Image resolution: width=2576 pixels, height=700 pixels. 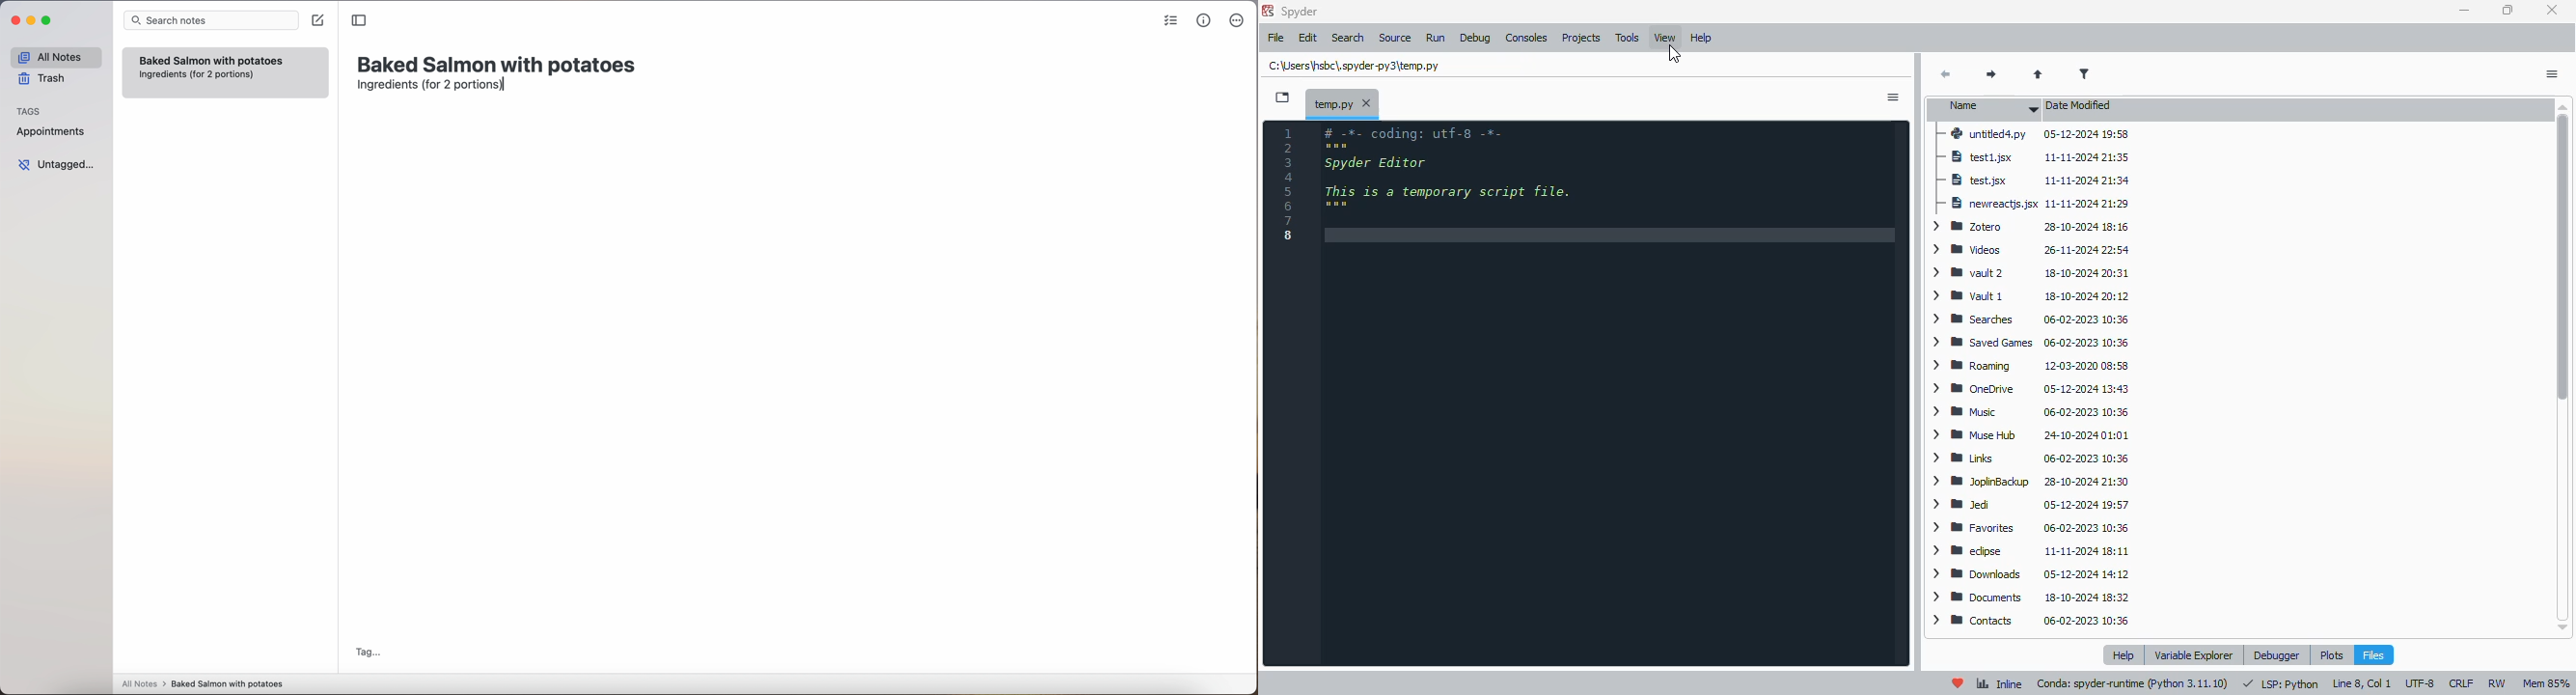 What do you see at coordinates (1350, 38) in the screenshot?
I see `search` at bounding box center [1350, 38].